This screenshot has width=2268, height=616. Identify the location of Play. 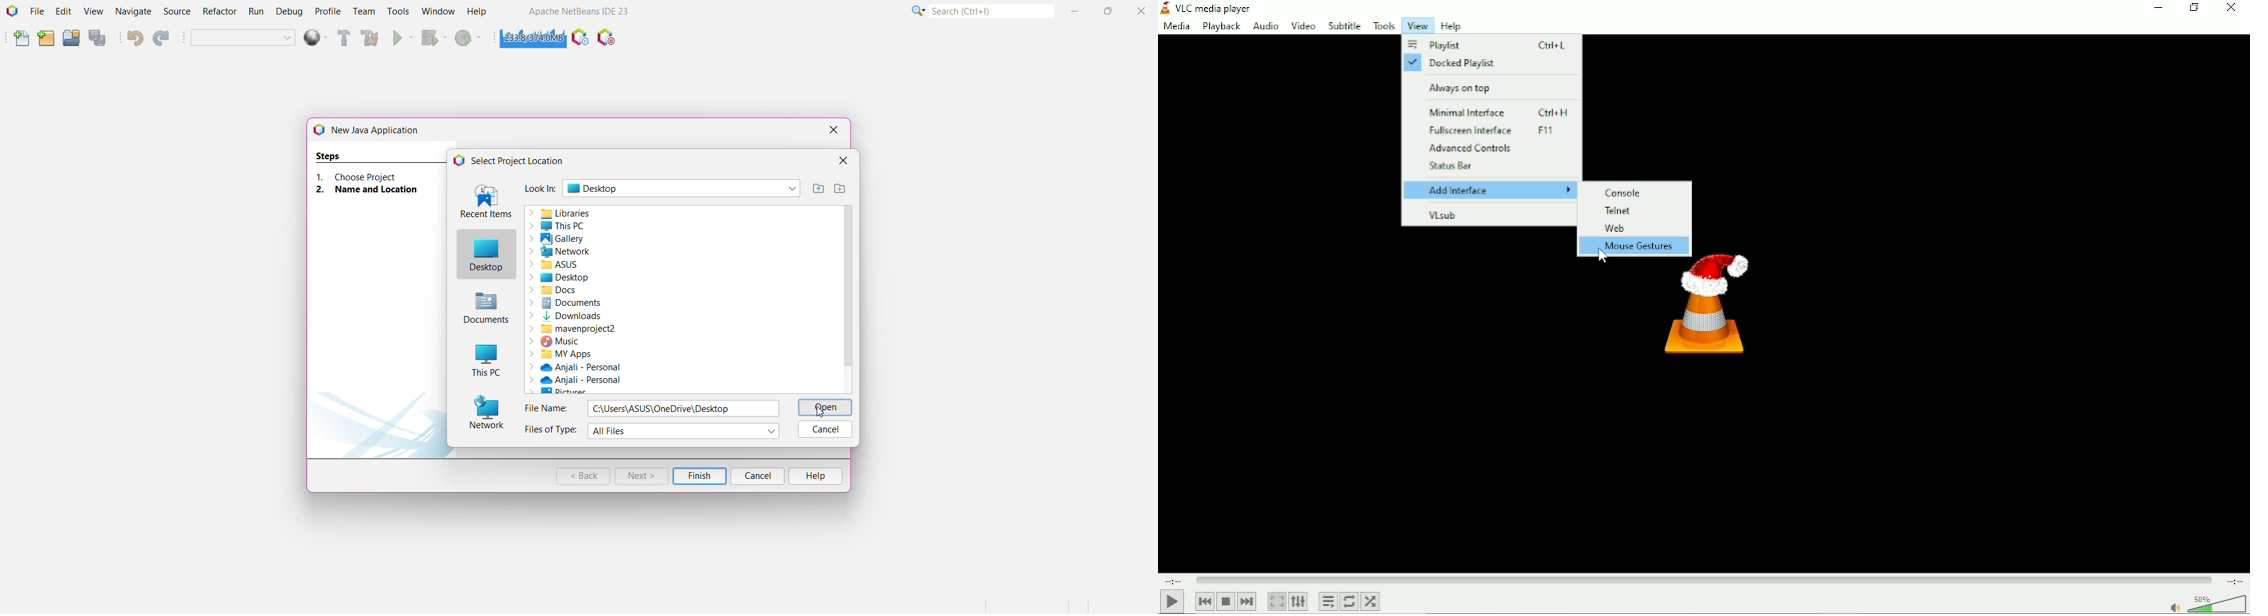
(1172, 602).